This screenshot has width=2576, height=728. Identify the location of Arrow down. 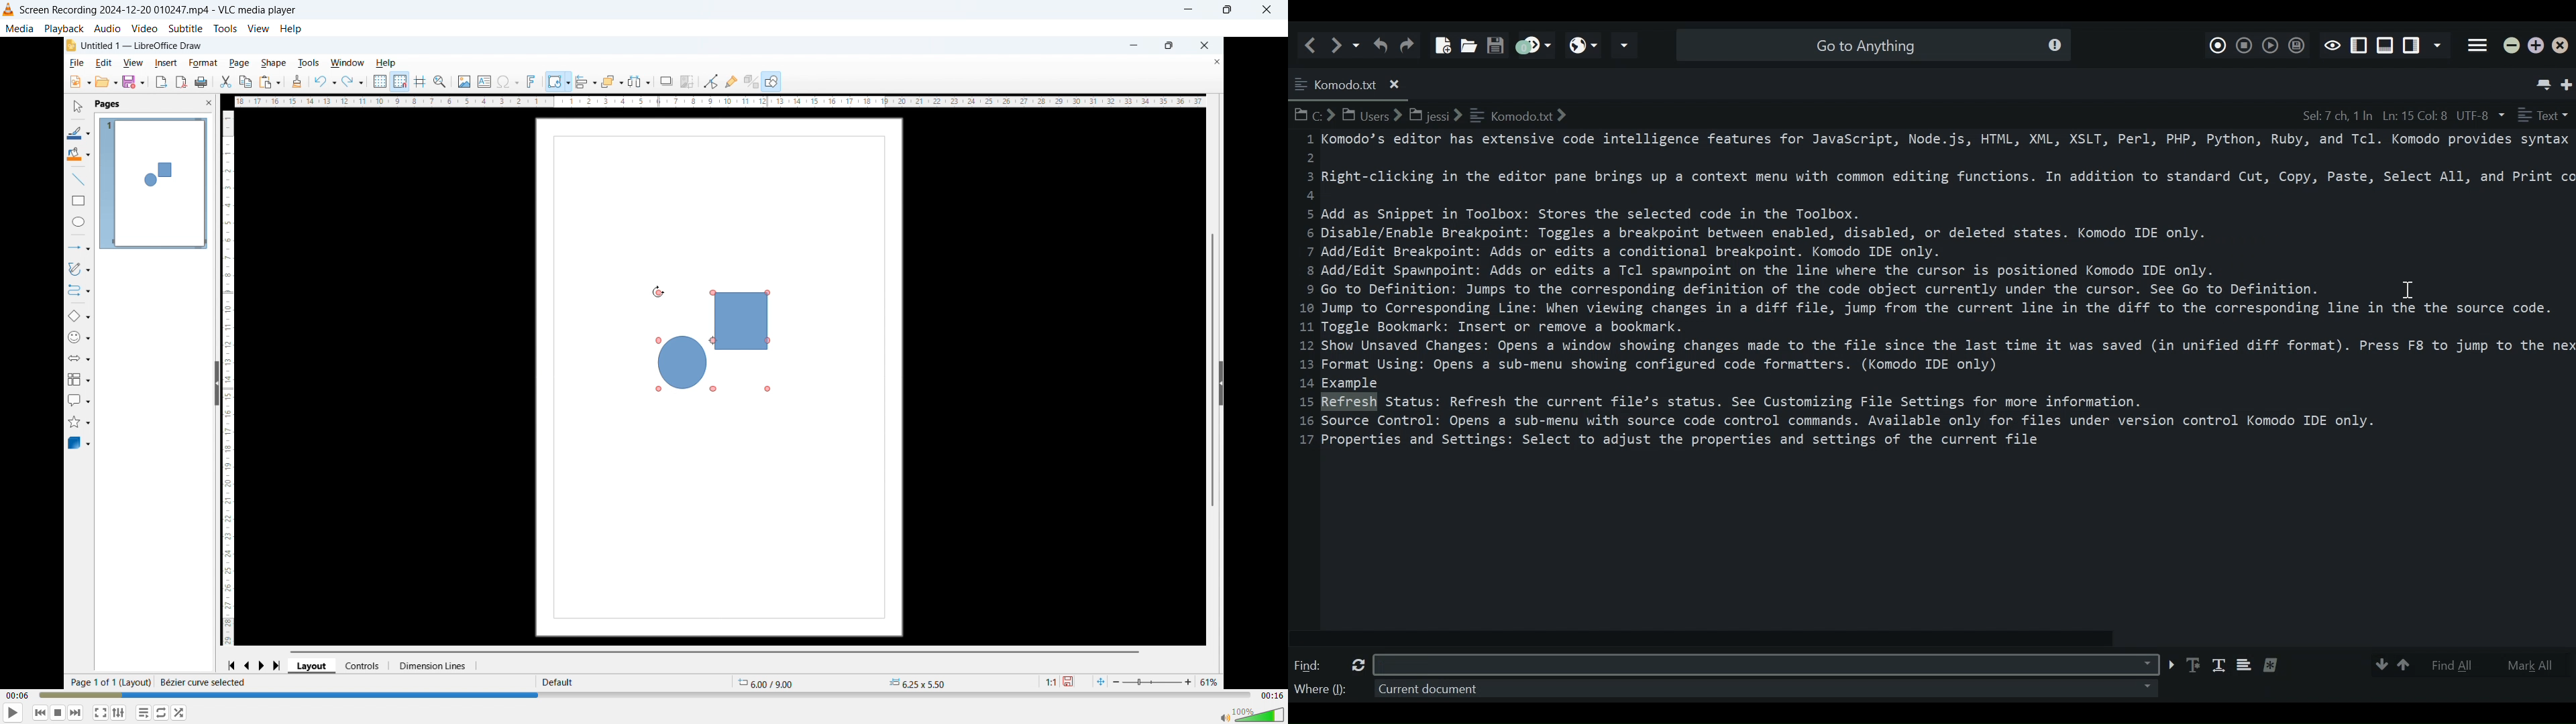
(2406, 665).